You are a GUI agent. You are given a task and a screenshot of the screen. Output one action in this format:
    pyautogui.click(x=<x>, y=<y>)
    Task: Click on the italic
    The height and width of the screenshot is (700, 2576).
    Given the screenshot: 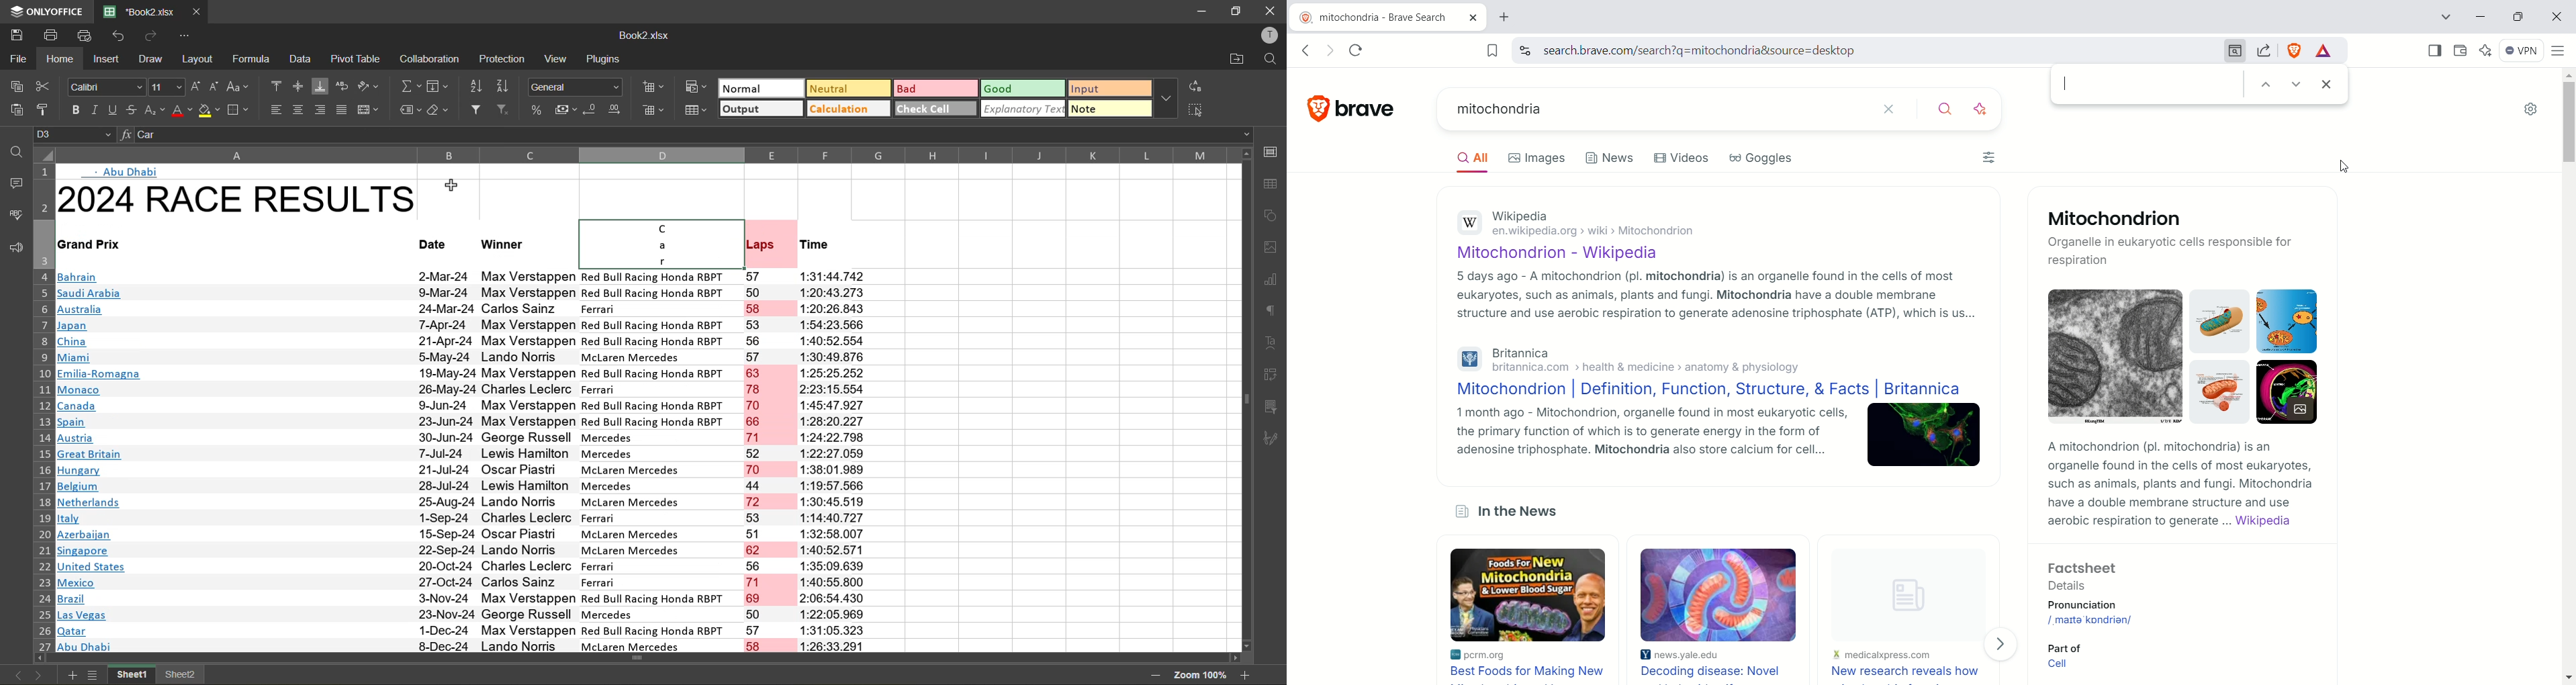 What is the action you would take?
    pyautogui.click(x=97, y=109)
    